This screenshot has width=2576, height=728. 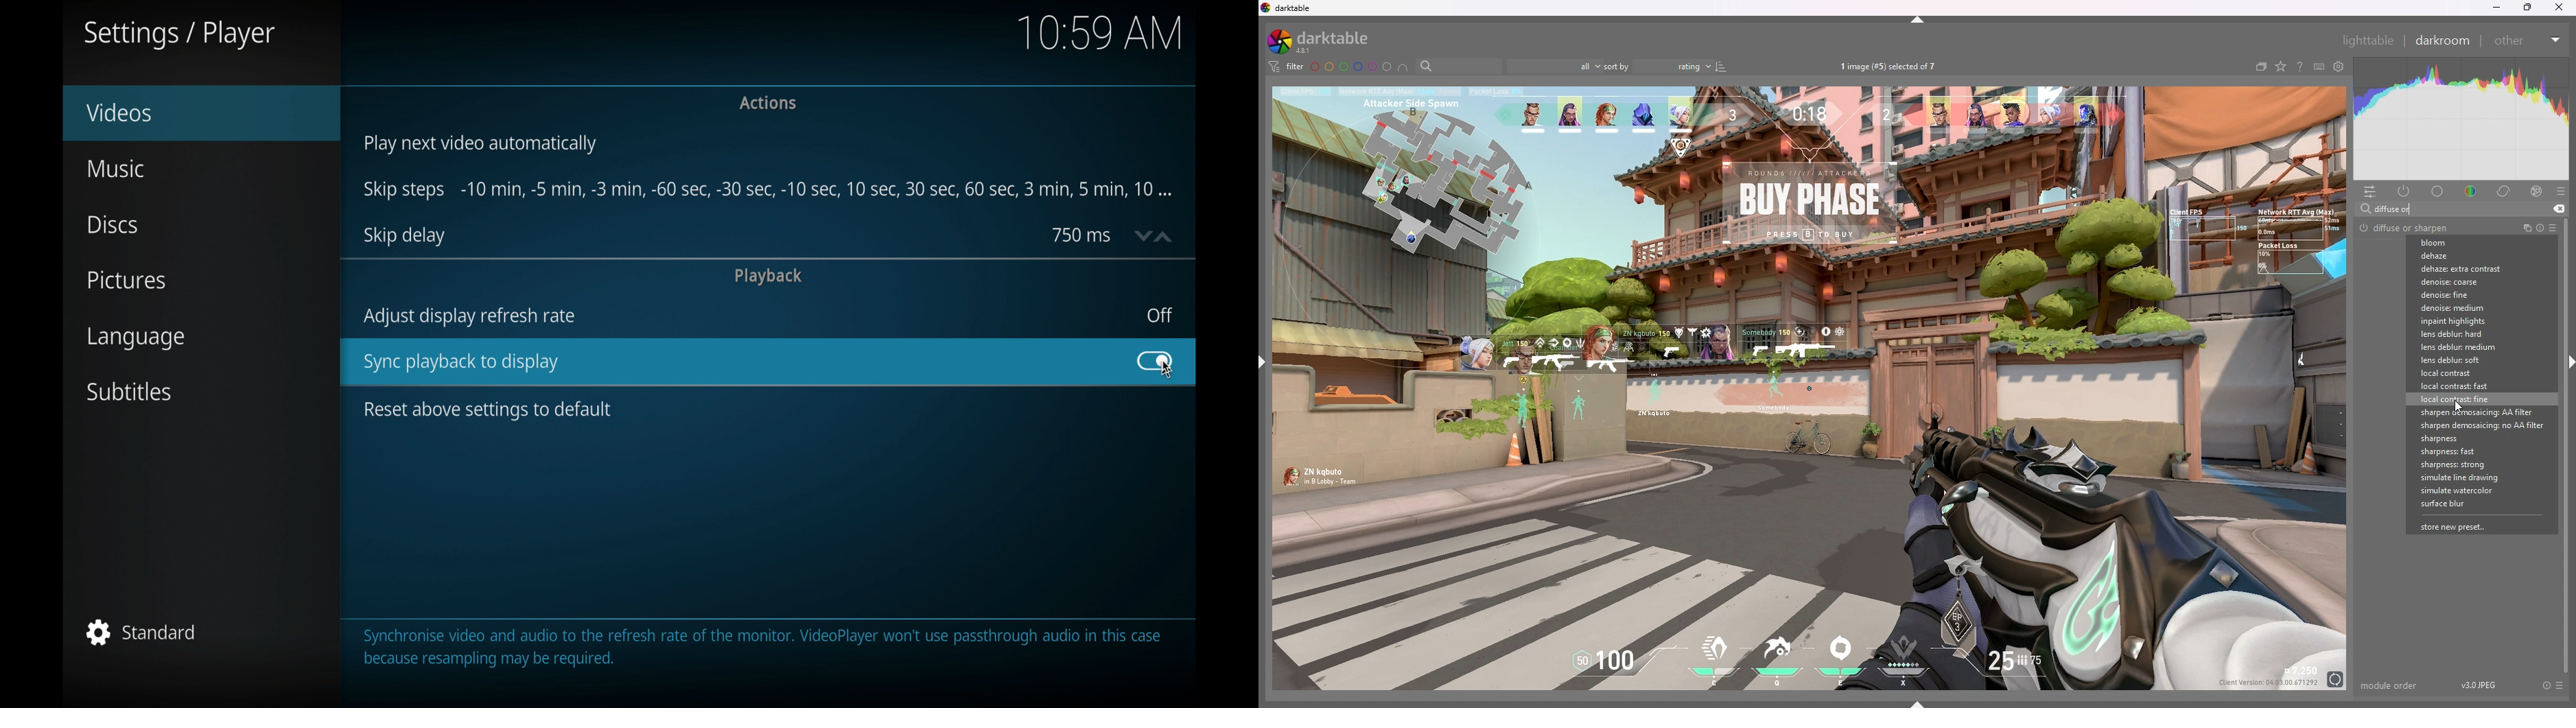 I want to click on 10.59 am, so click(x=1099, y=33).